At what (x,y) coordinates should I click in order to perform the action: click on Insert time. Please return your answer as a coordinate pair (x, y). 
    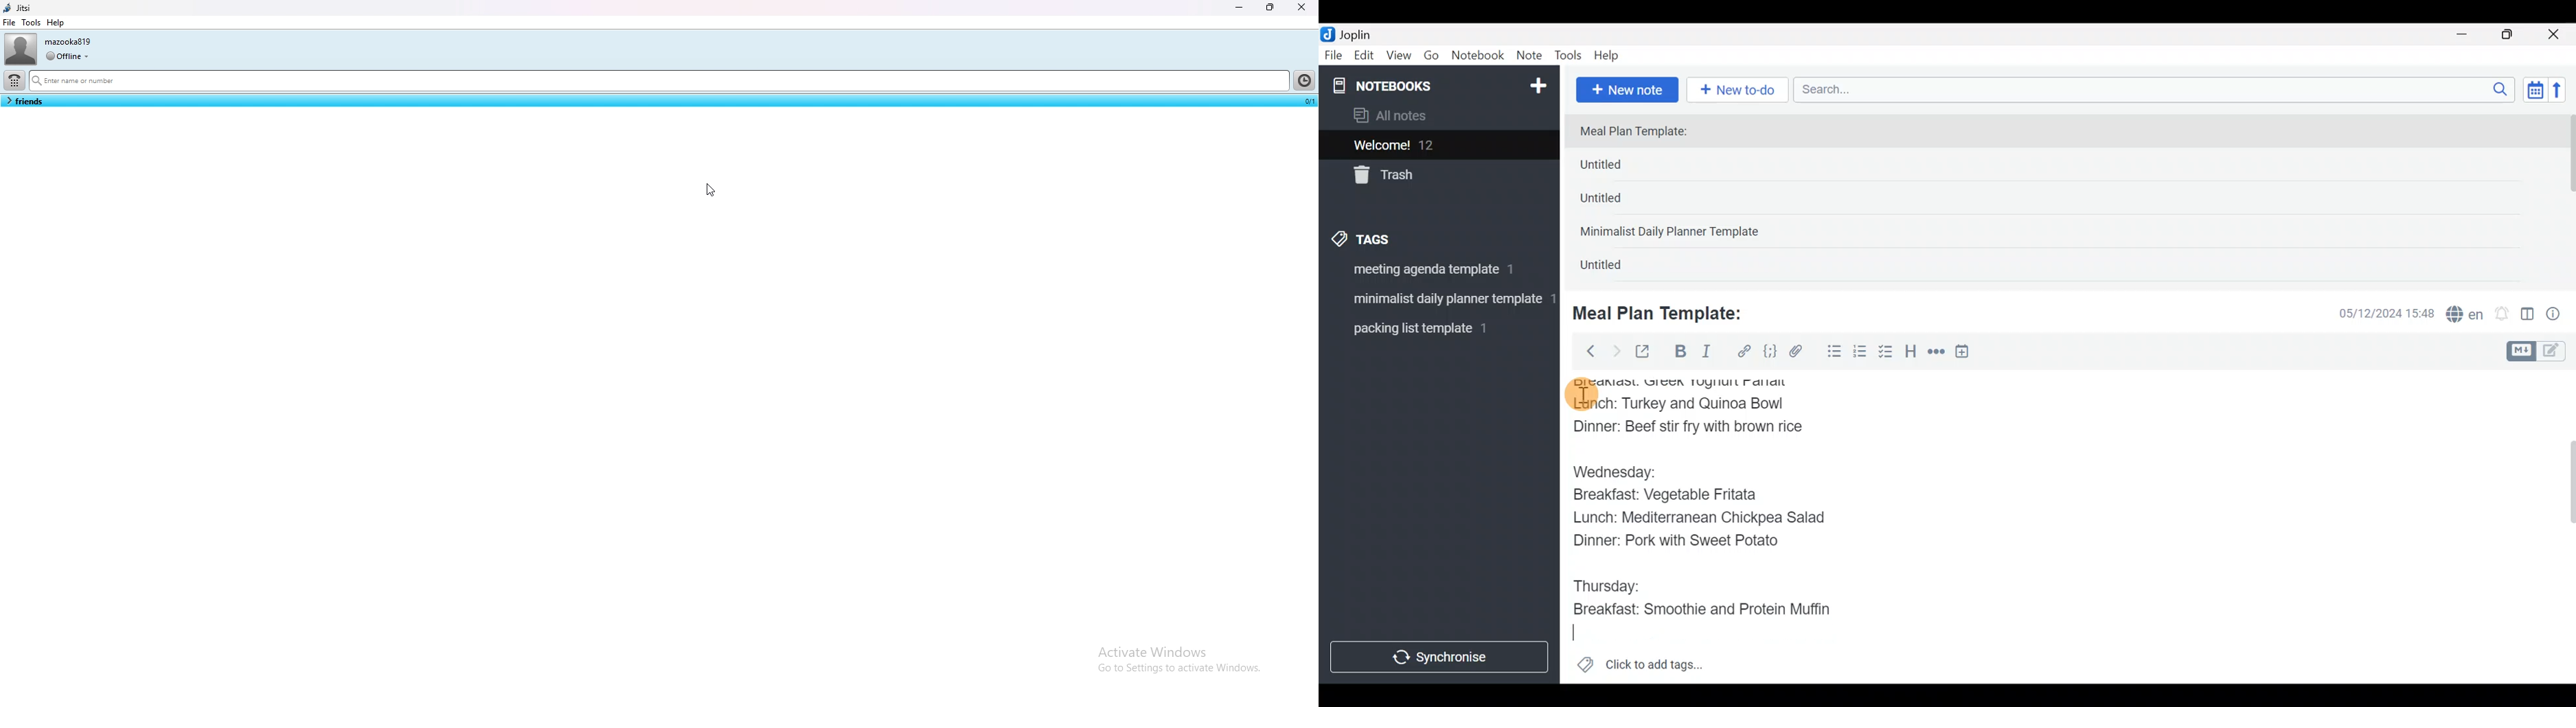
    Looking at the image, I should click on (1968, 354).